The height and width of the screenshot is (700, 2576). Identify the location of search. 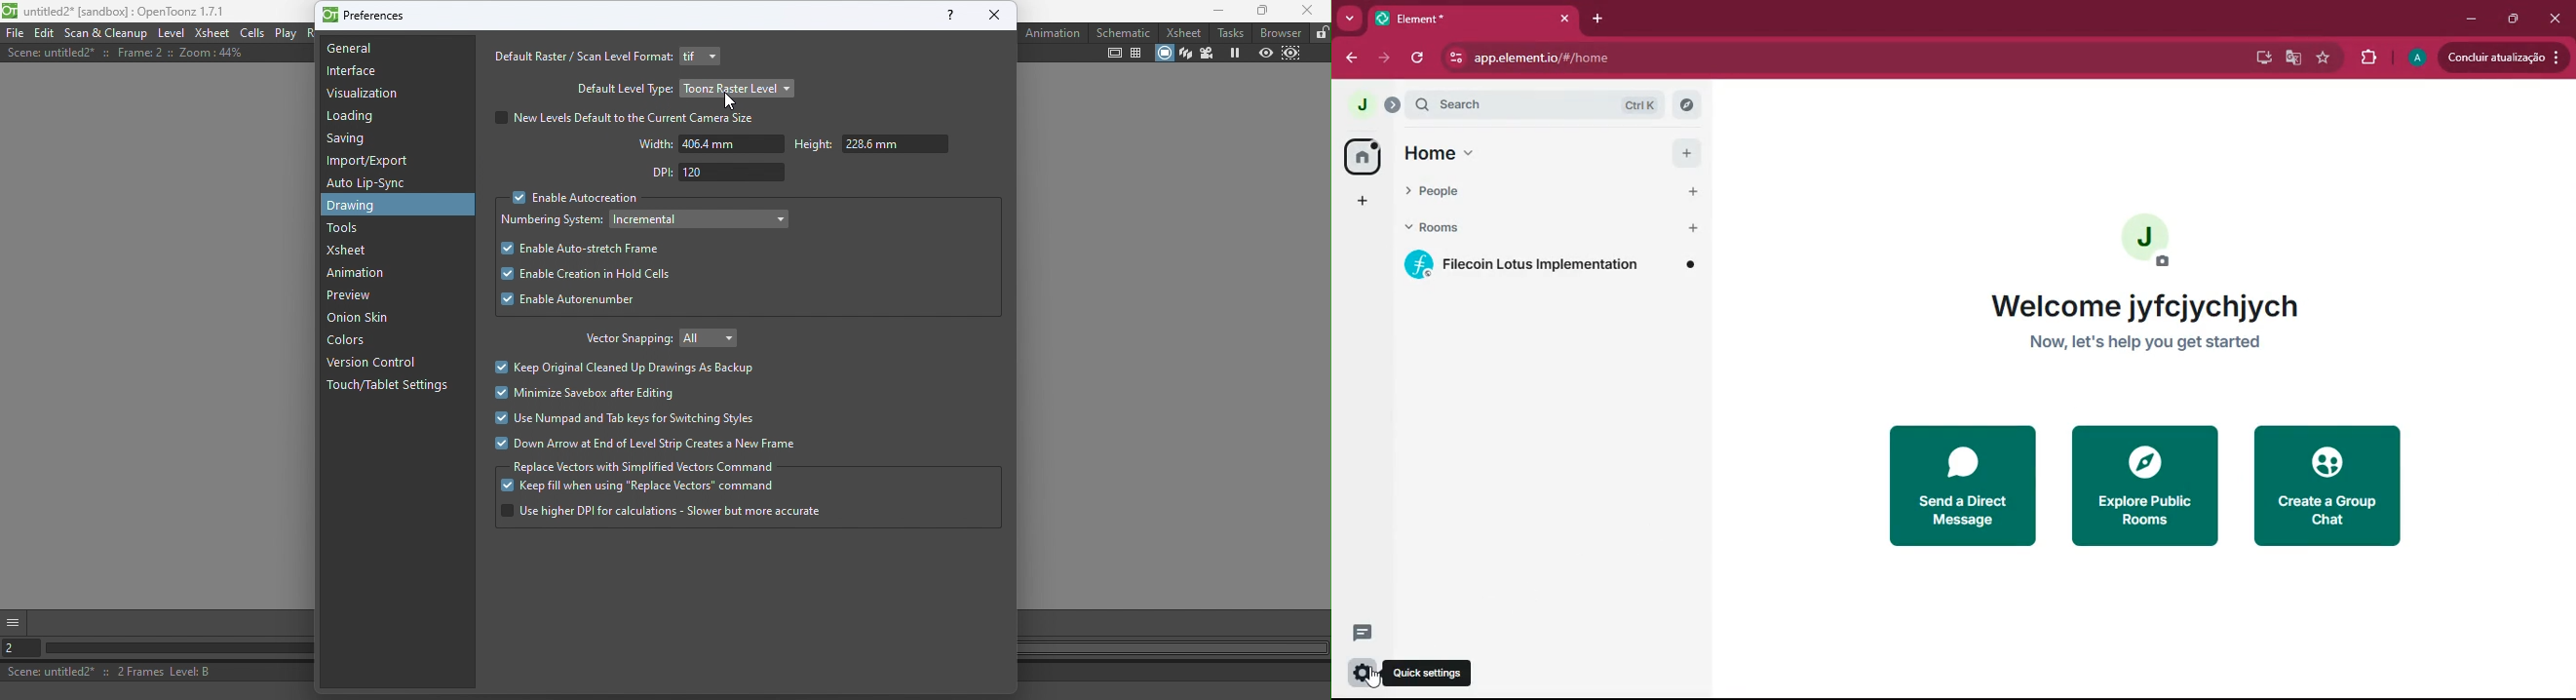
(1550, 104).